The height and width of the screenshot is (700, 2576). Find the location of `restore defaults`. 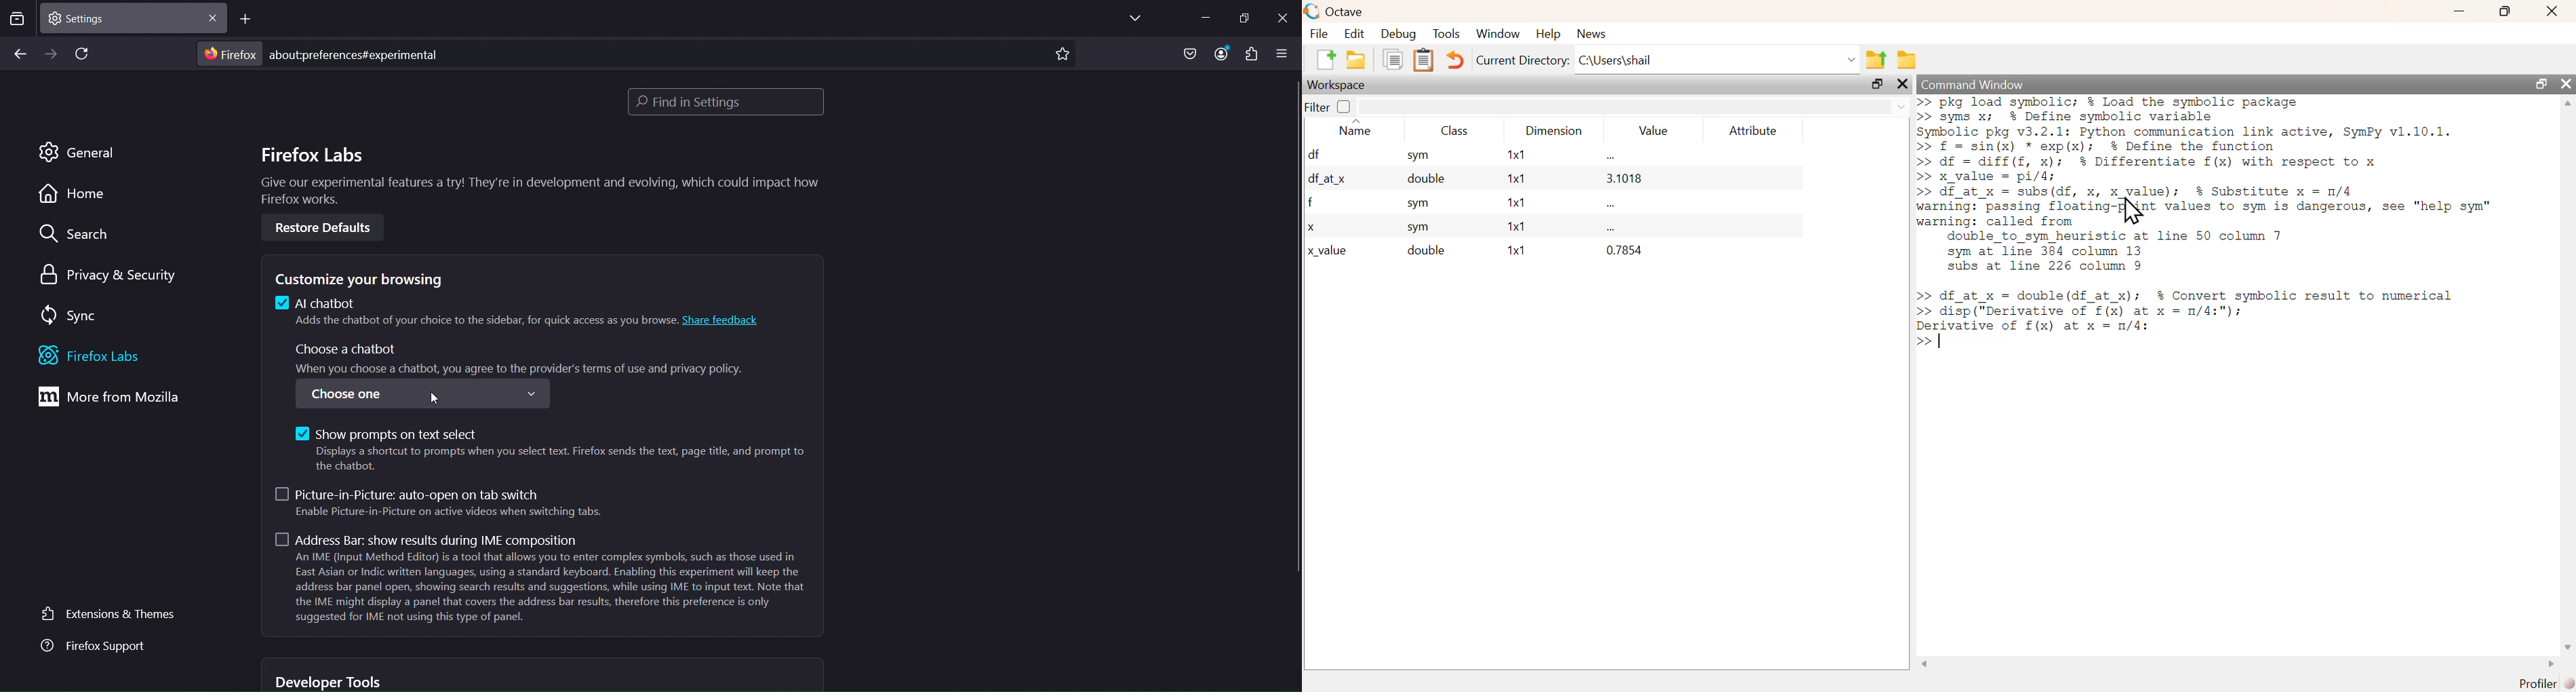

restore defaults is located at coordinates (323, 227).